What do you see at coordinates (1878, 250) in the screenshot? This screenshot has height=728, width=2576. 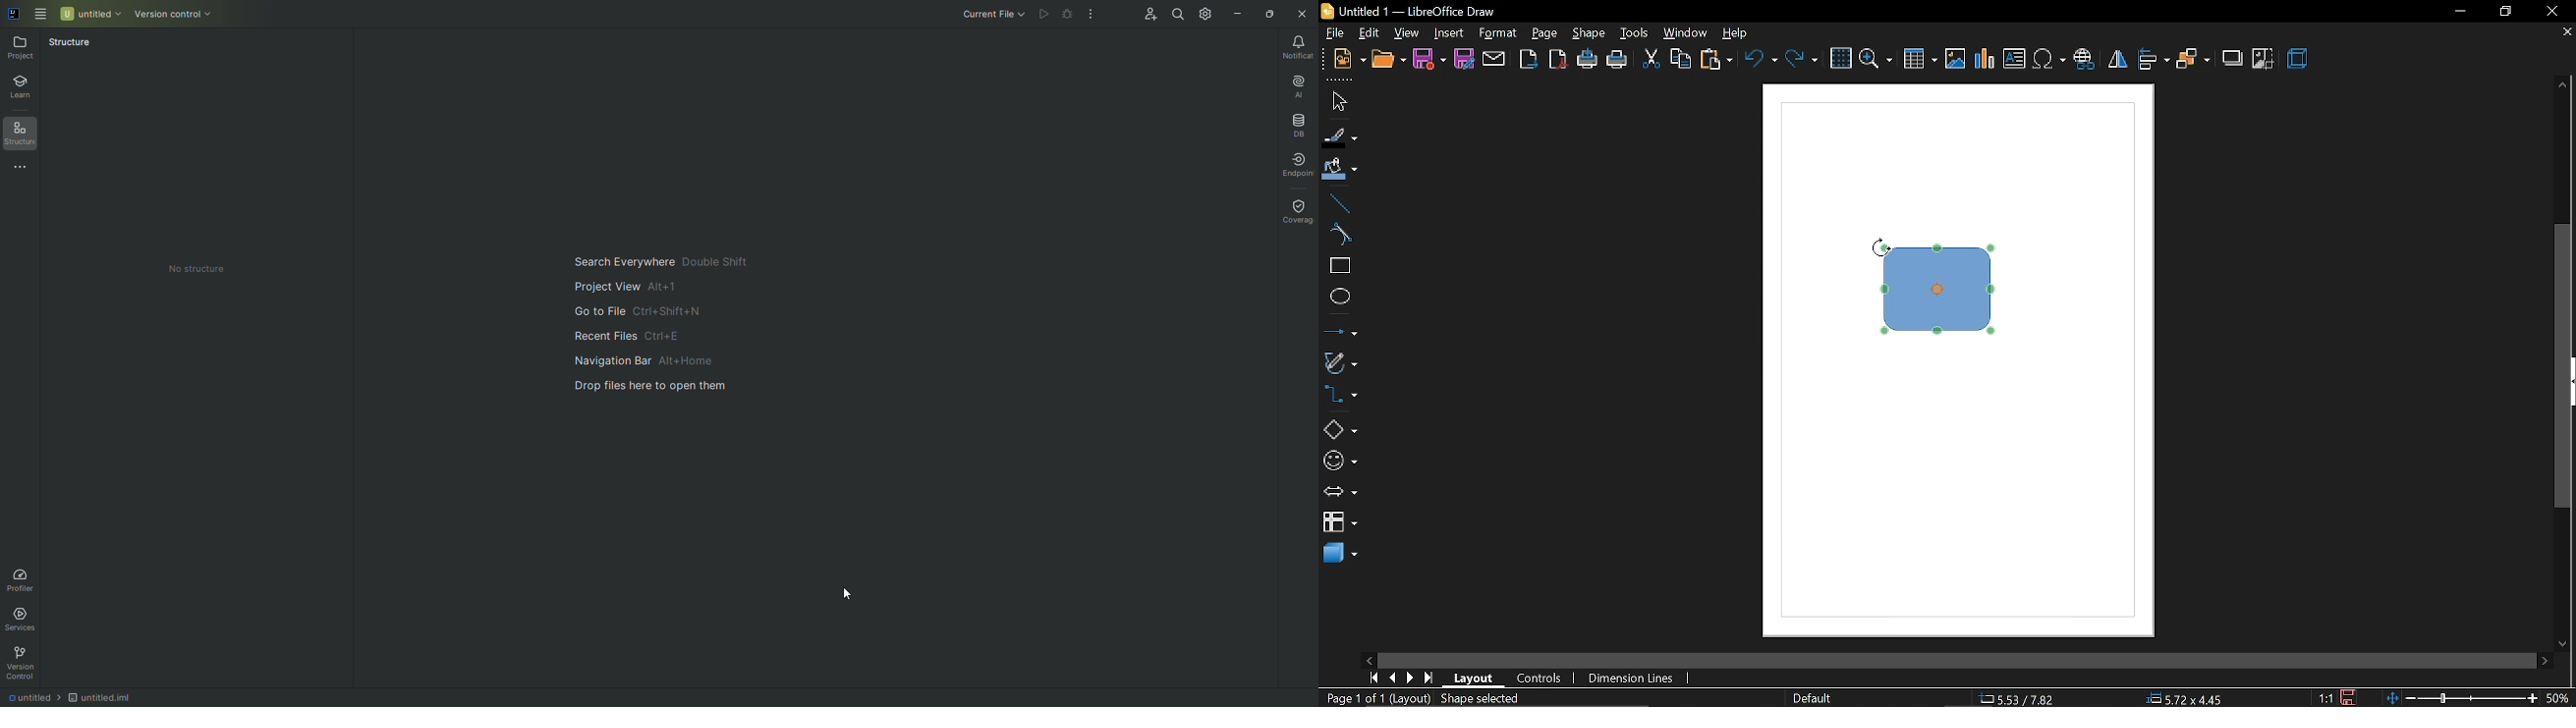 I see `Cursor` at bounding box center [1878, 250].